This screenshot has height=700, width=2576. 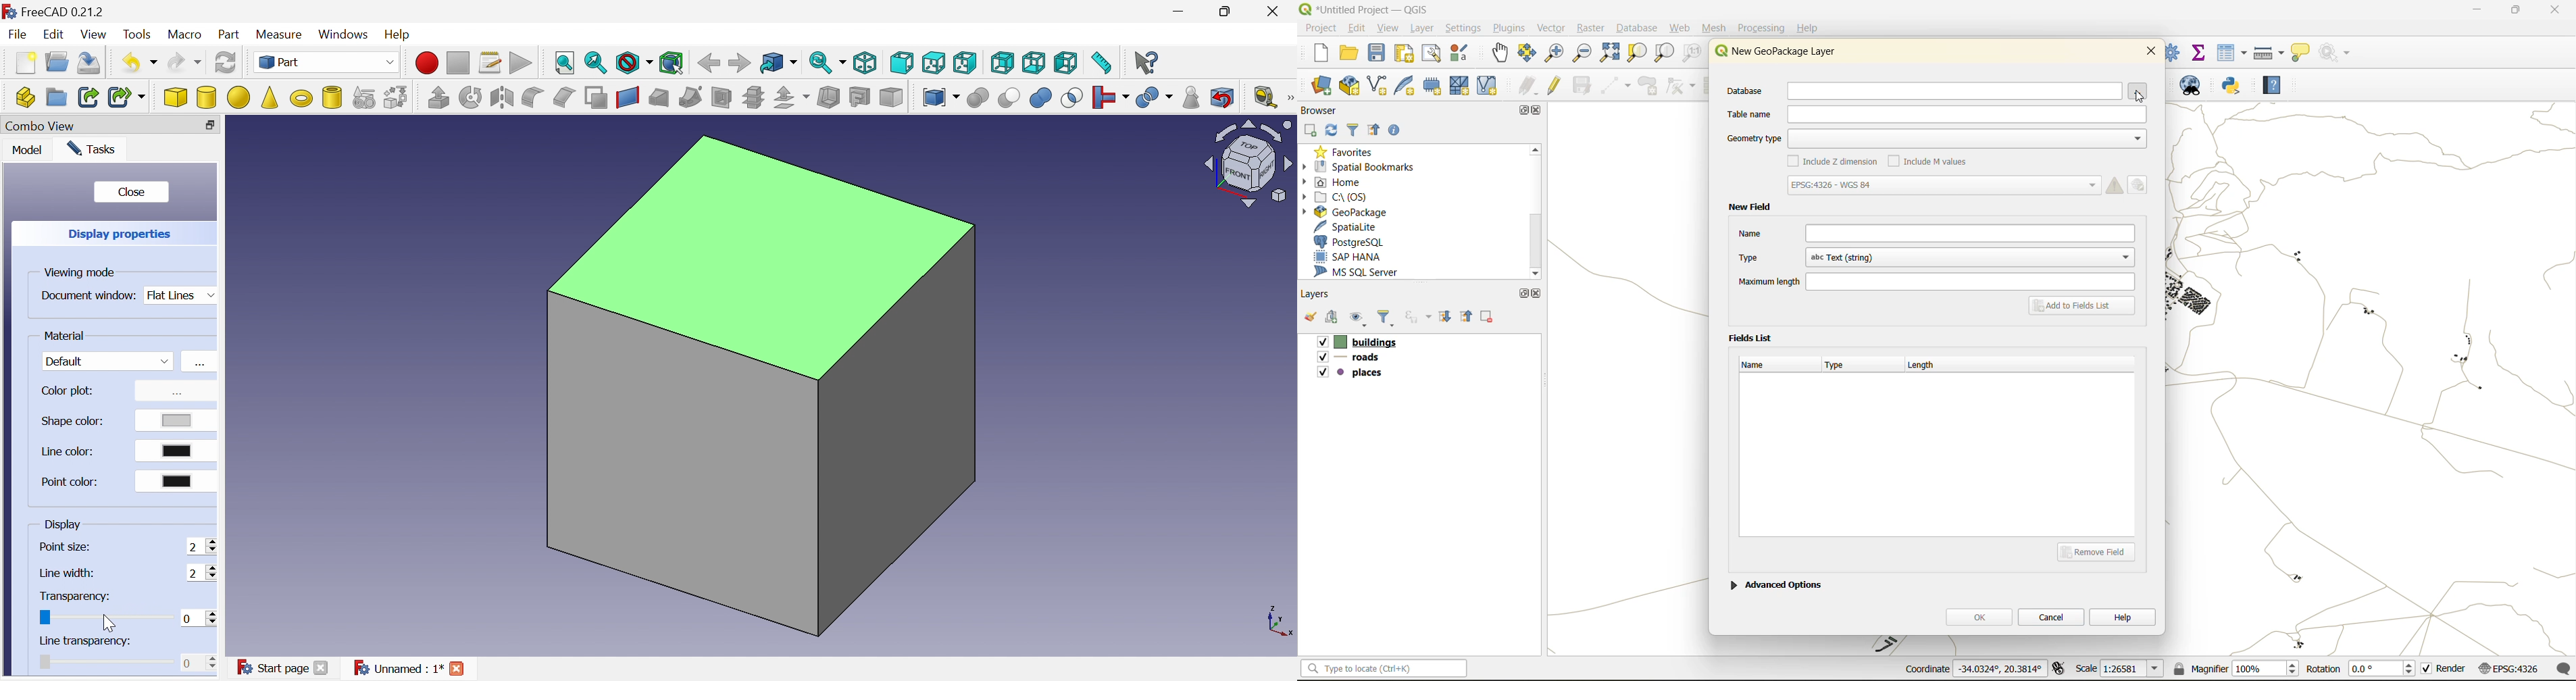 What do you see at coordinates (1639, 53) in the screenshot?
I see `zoom selection` at bounding box center [1639, 53].